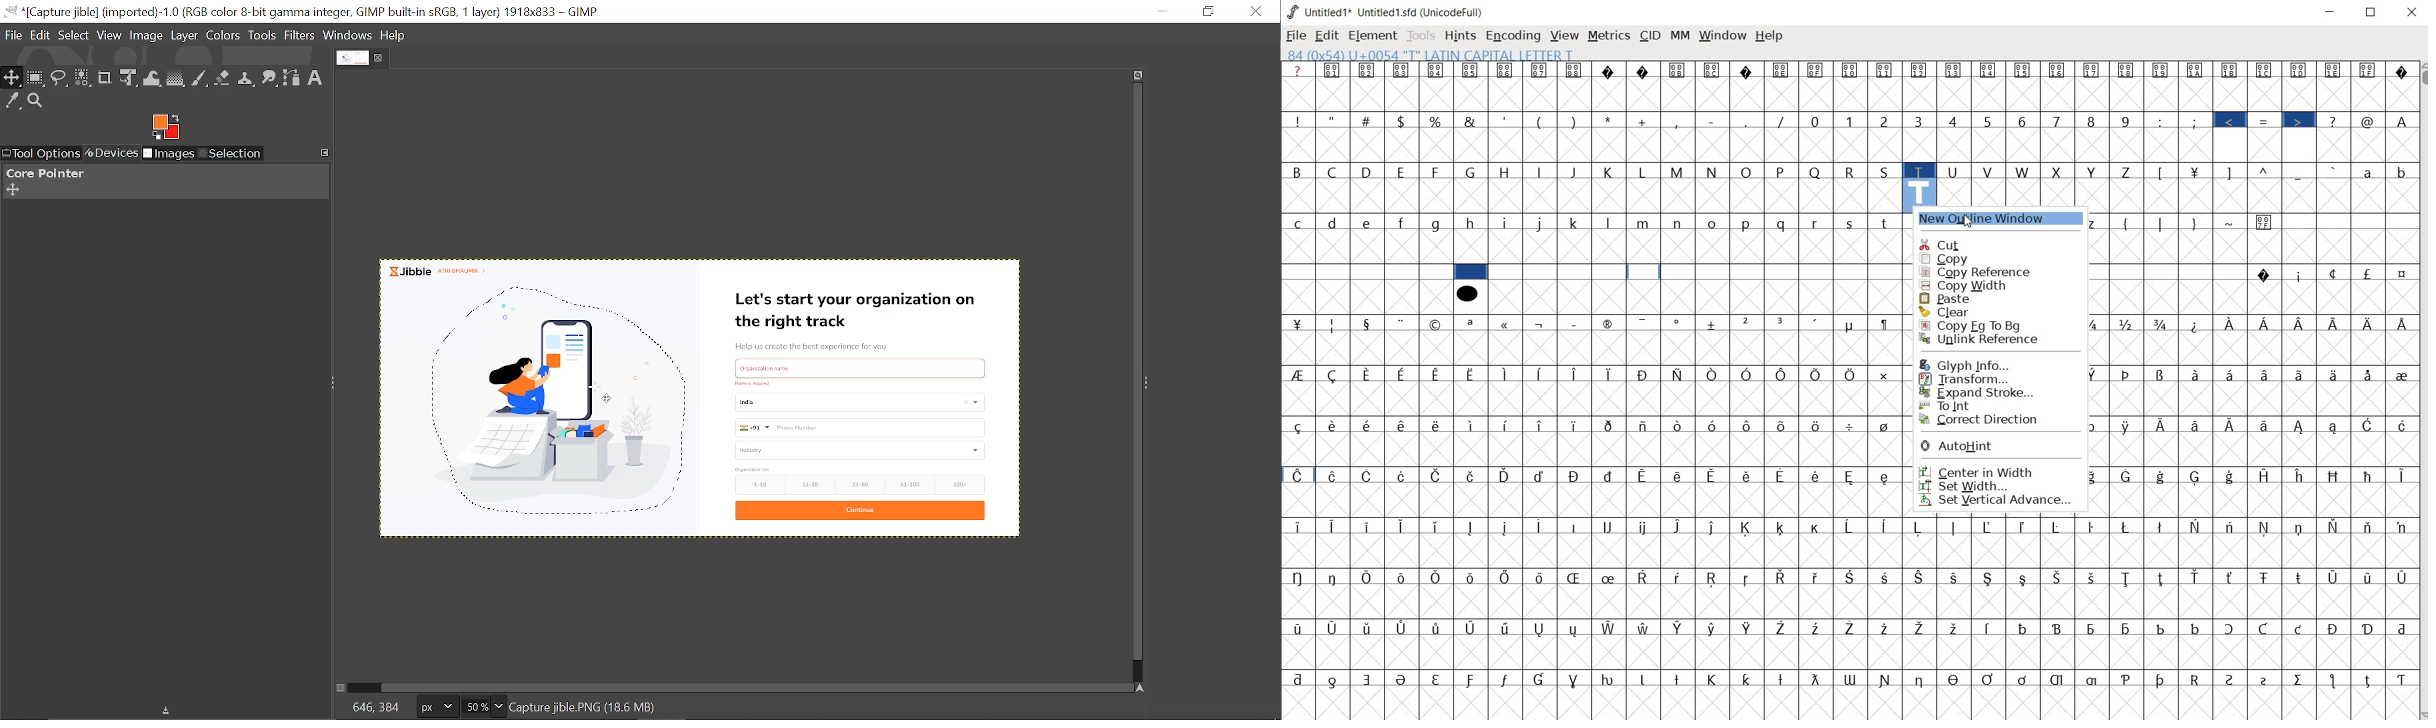  I want to click on Capture jble.PNG(18.6 MB, so click(585, 706).